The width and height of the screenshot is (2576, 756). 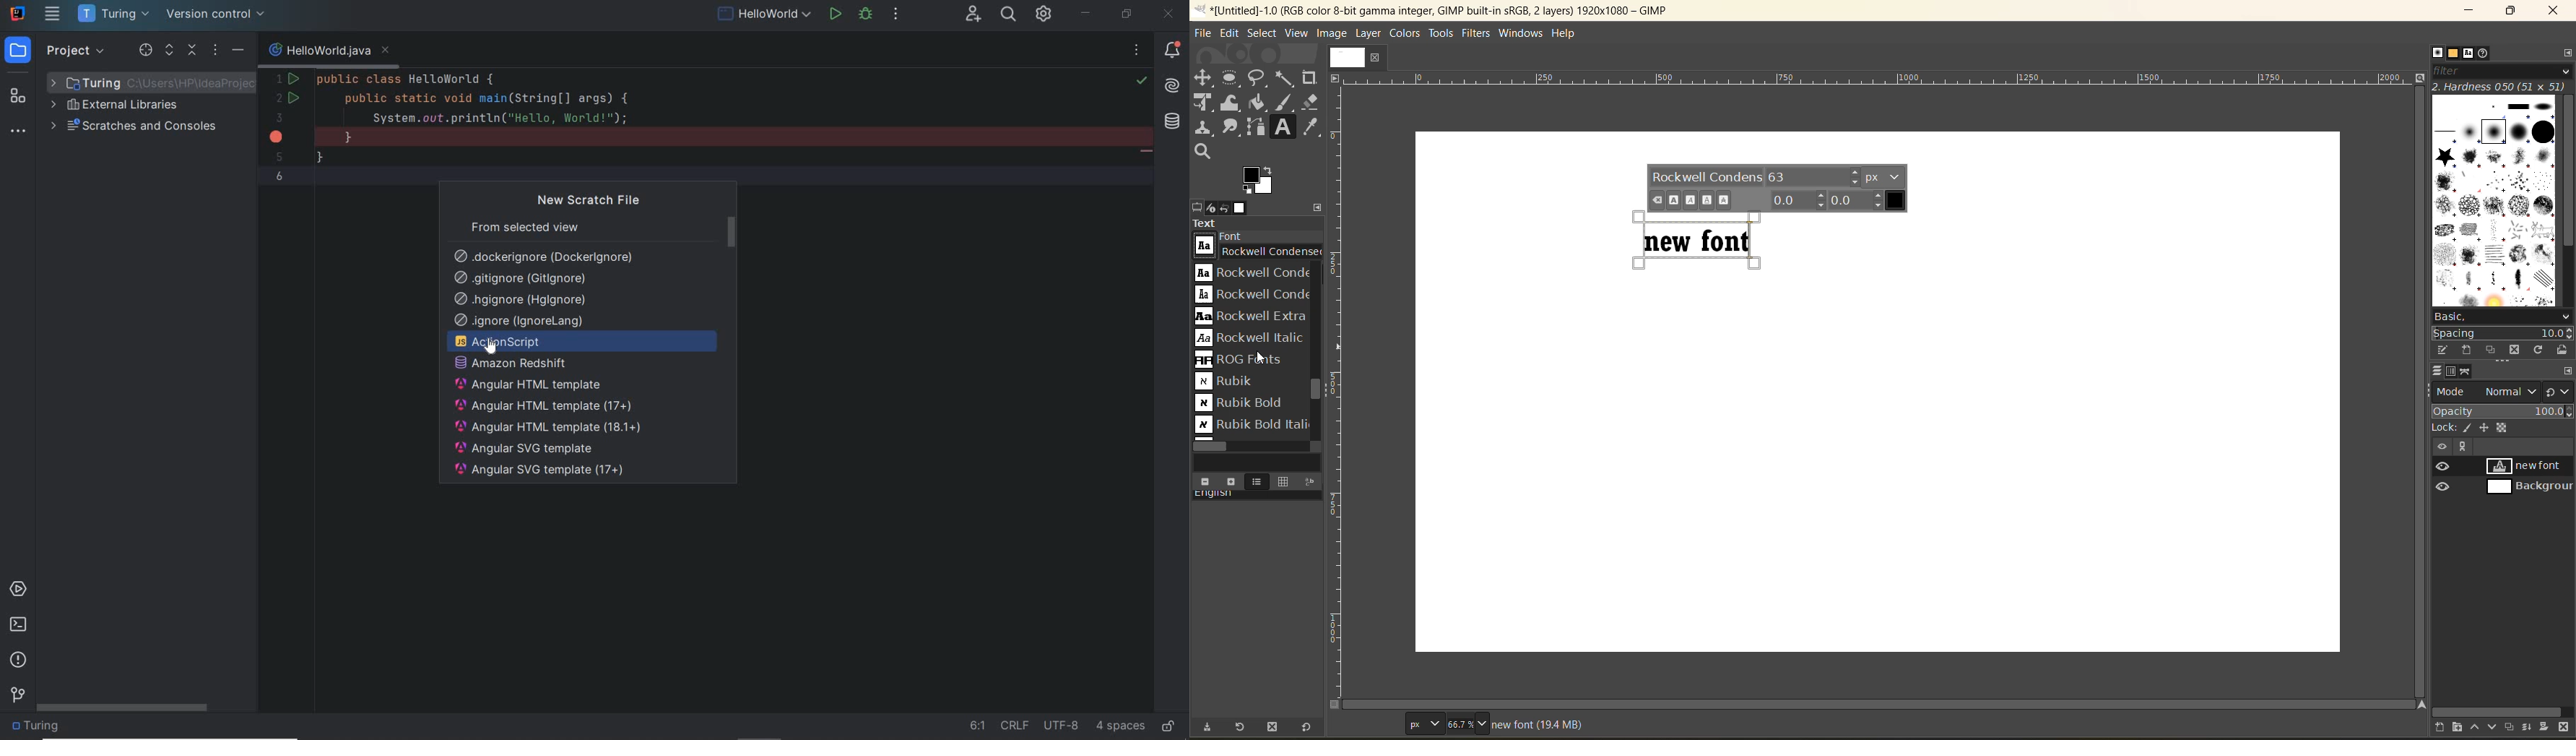 I want to click on text, so click(x=1258, y=225).